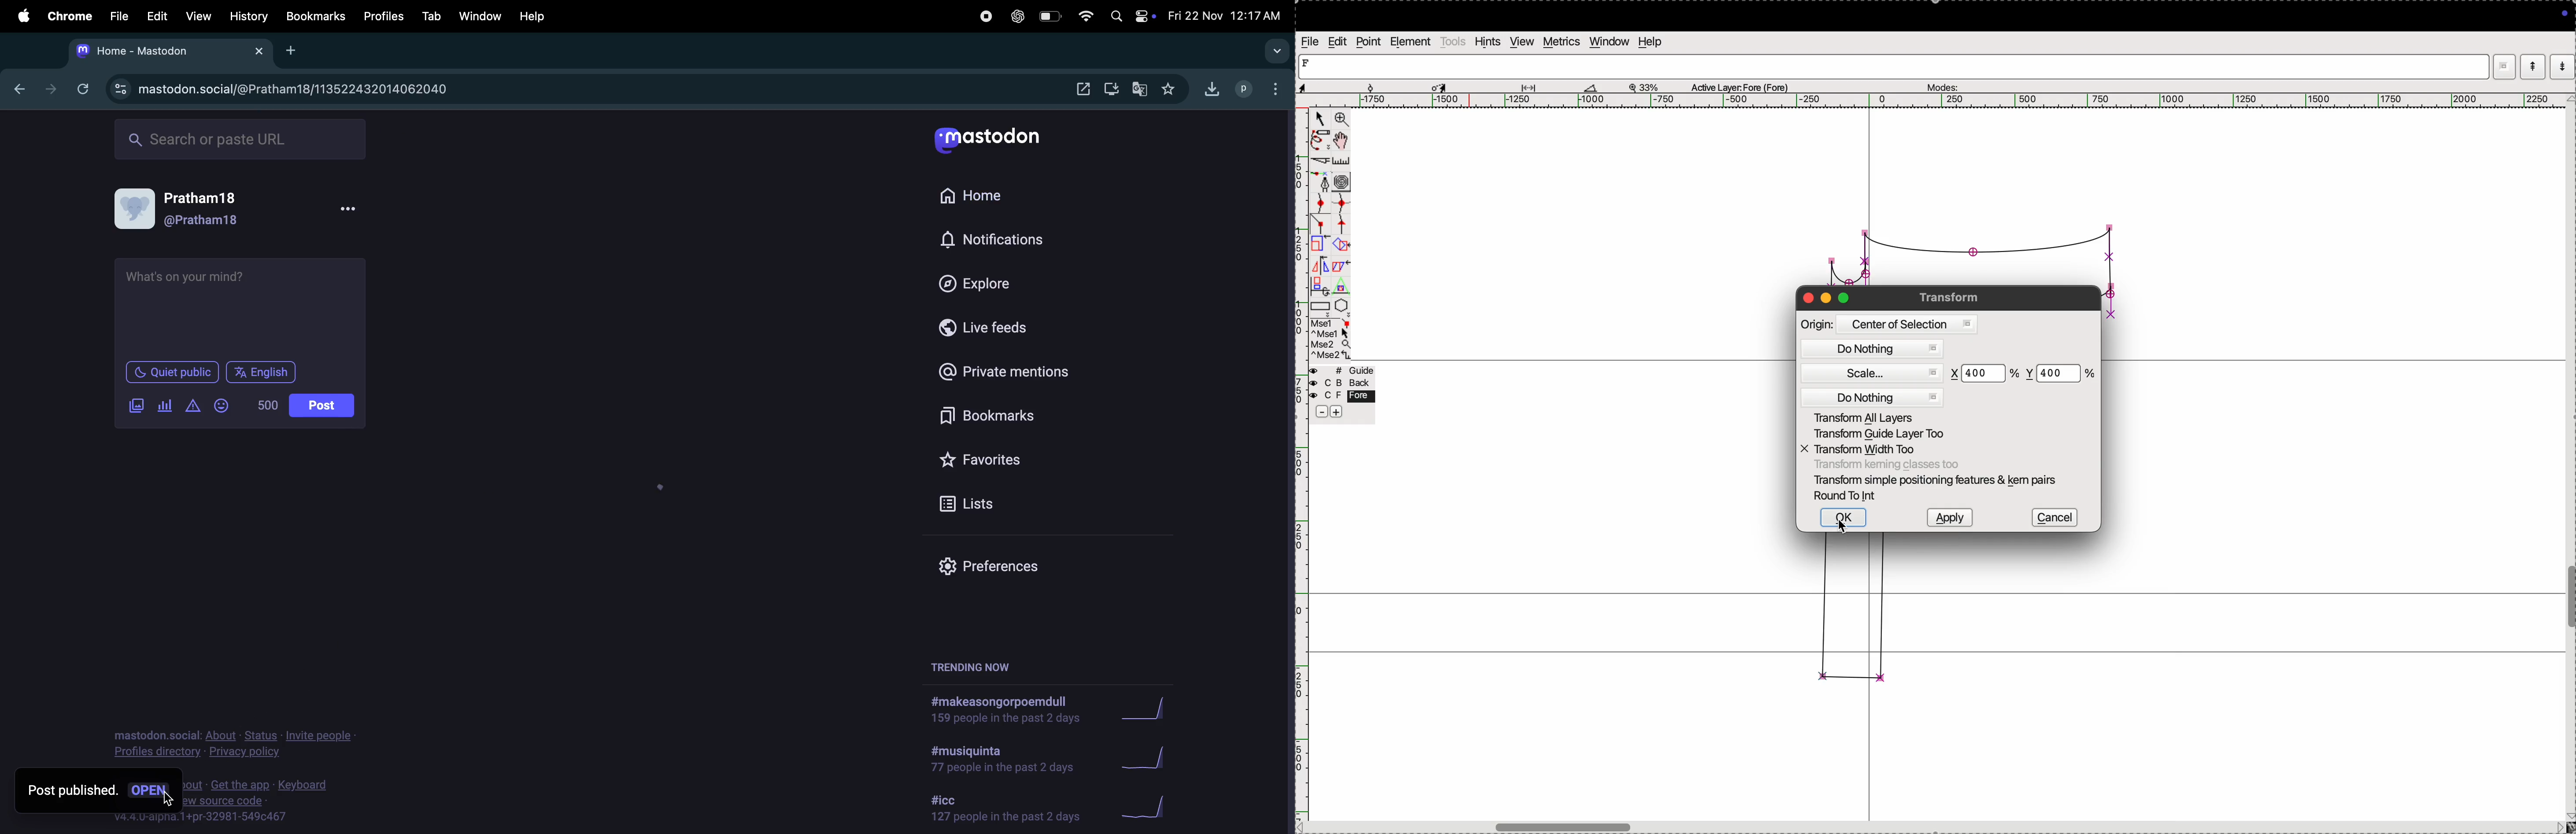 Image resolution: width=2576 pixels, height=840 pixels. What do you see at coordinates (1844, 297) in the screenshot?
I see `maximize` at bounding box center [1844, 297].